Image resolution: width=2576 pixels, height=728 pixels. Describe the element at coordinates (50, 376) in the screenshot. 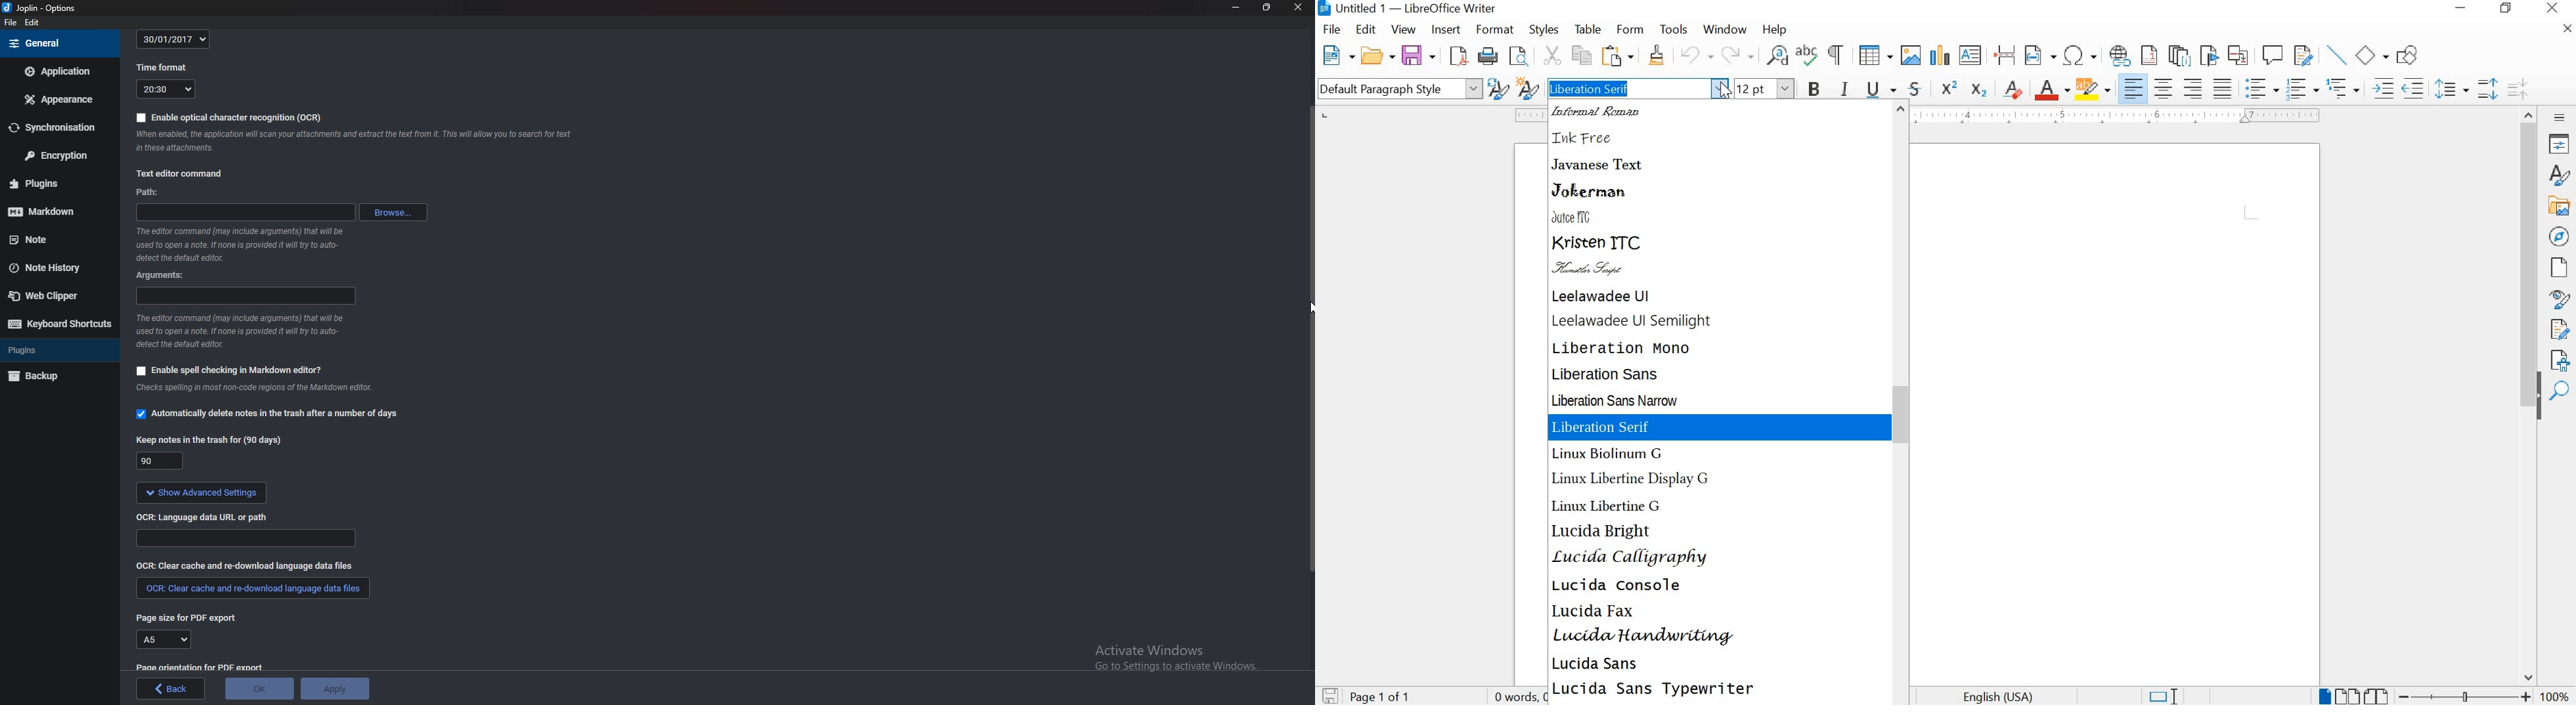

I see `Back up` at that location.